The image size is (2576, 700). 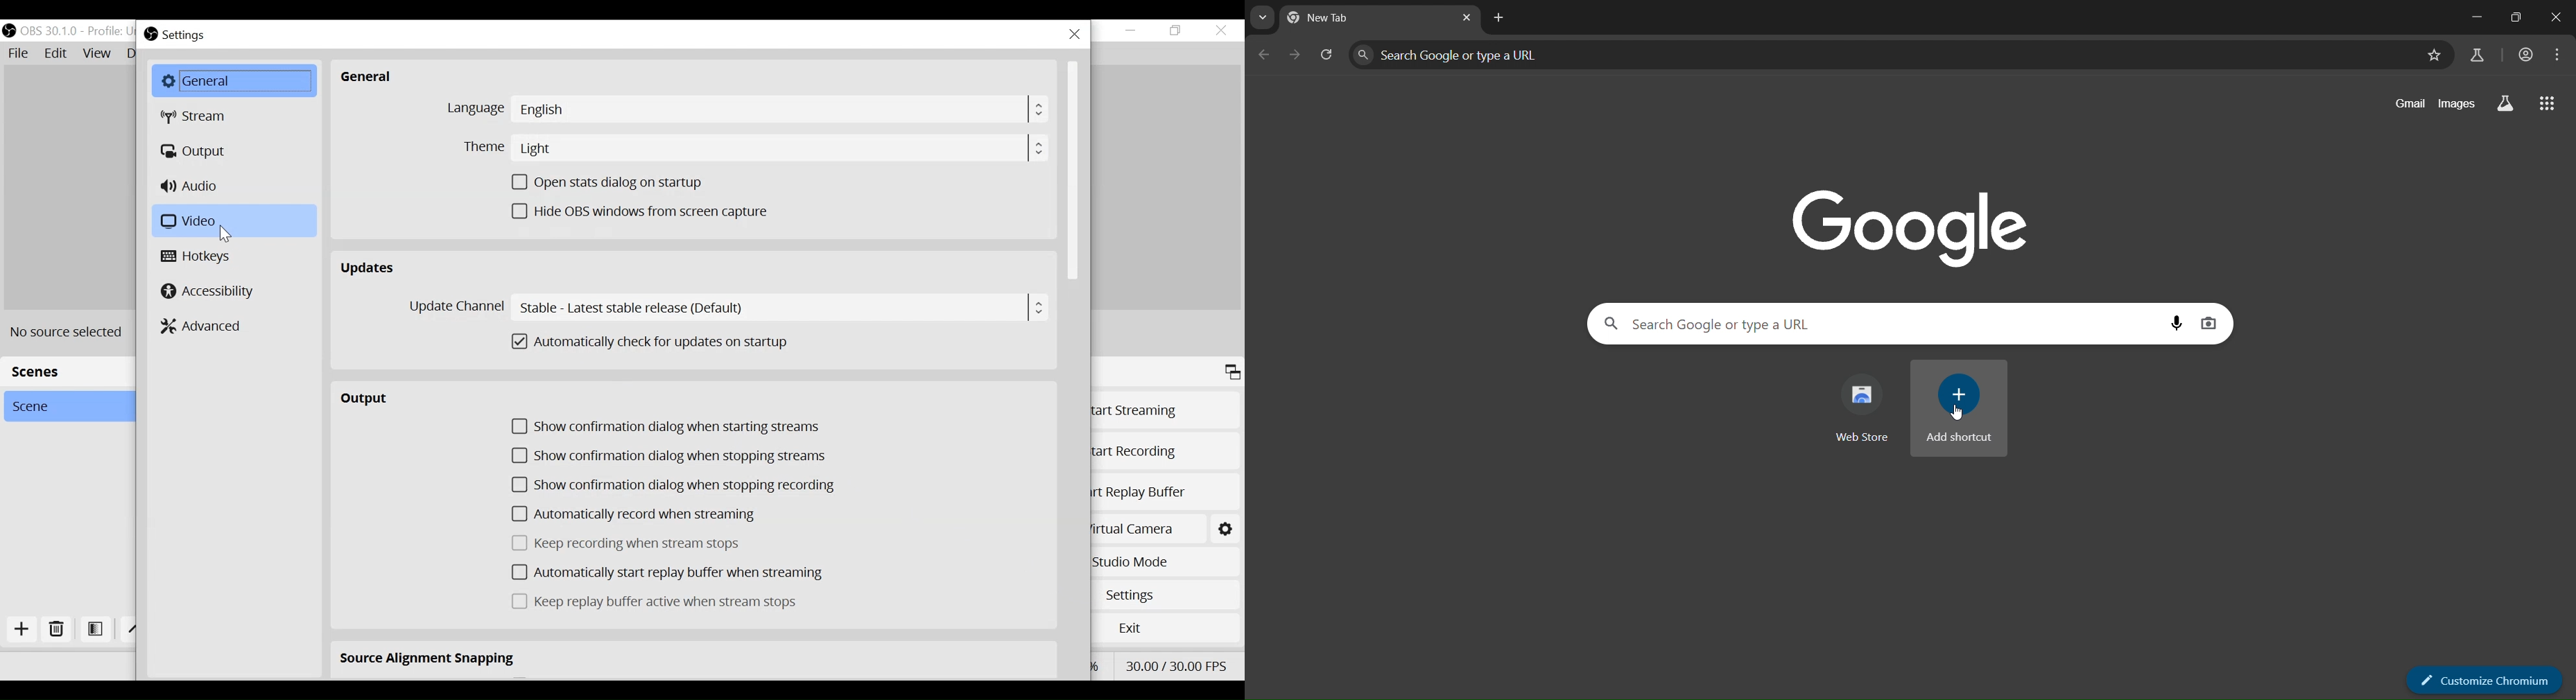 I want to click on Theme, so click(x=484, y=146).